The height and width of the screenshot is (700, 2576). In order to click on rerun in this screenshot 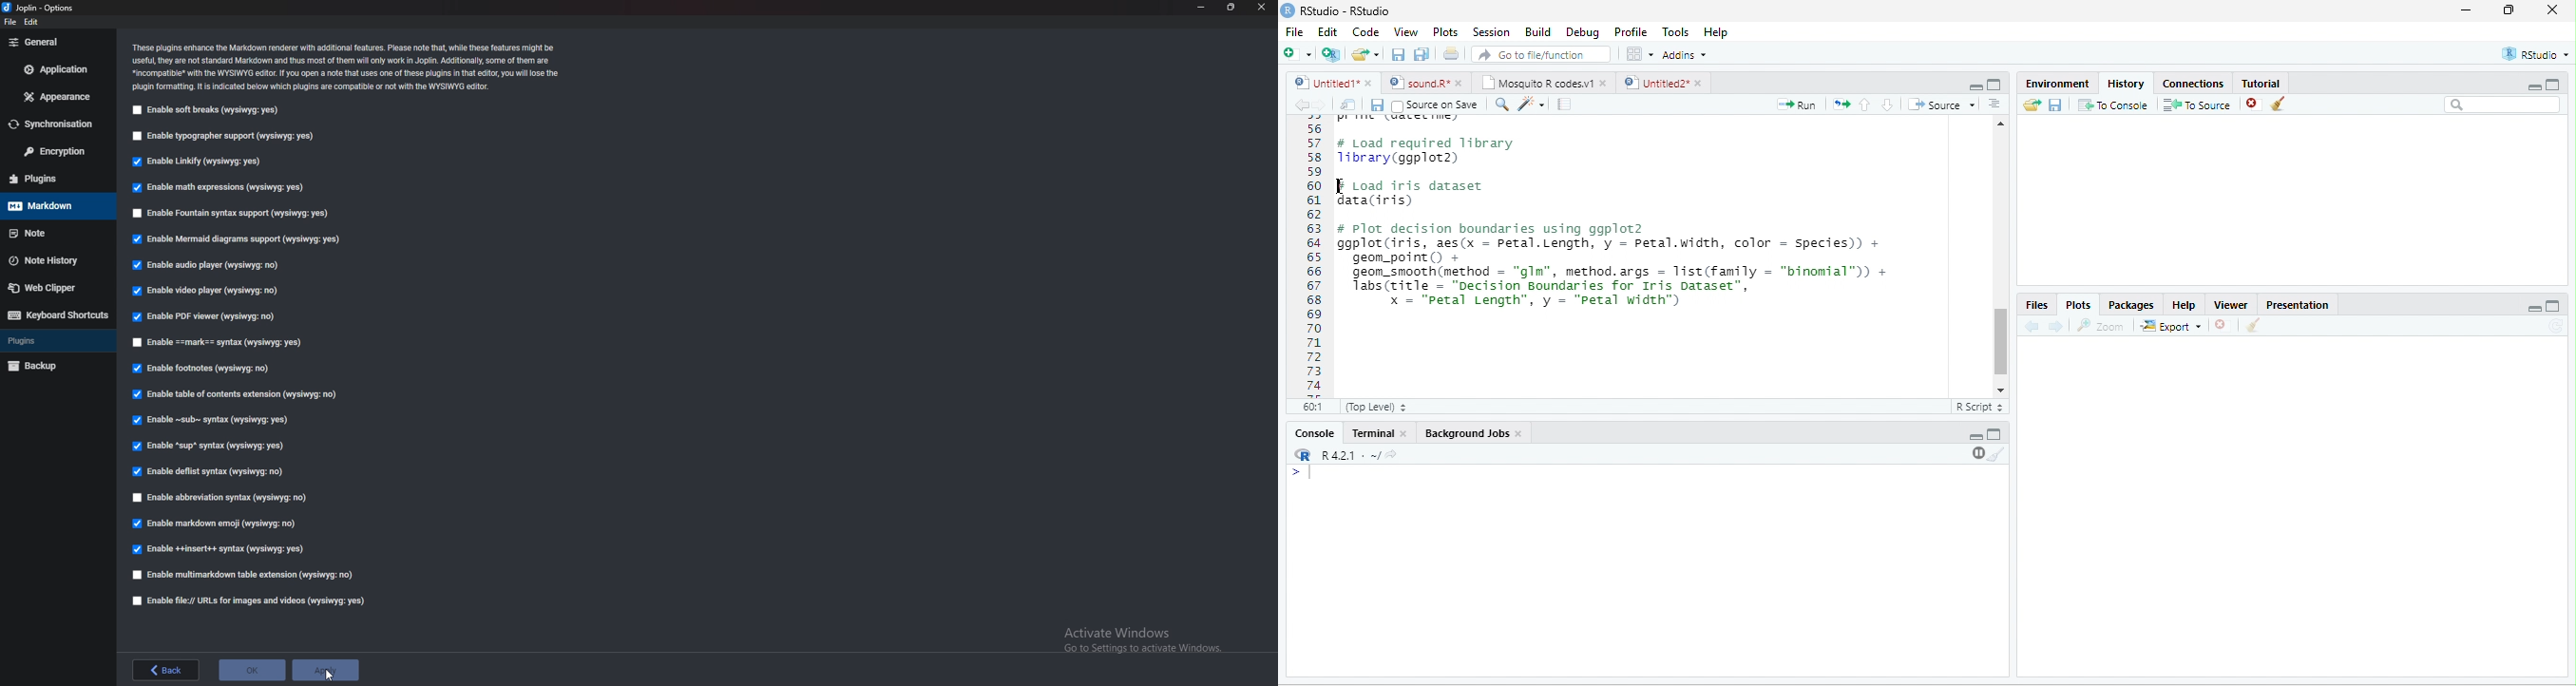, I will do `click(1841, 105)`.